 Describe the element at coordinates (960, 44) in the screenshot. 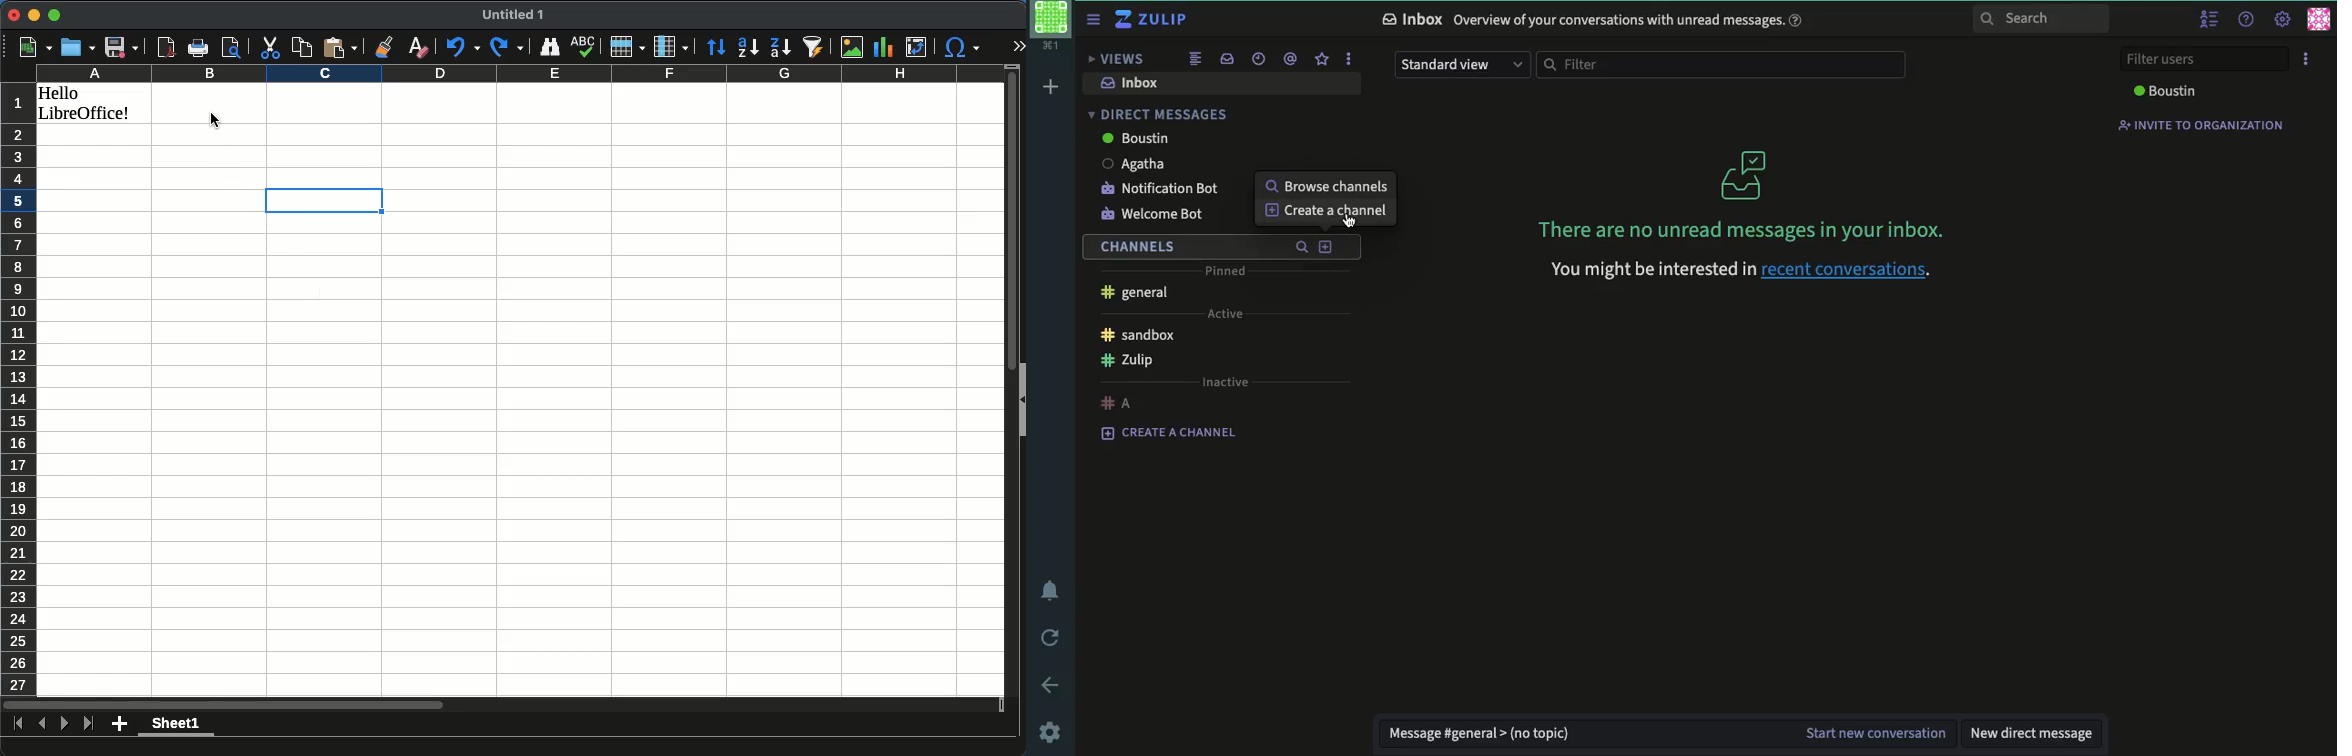

I see `special character` at that location.